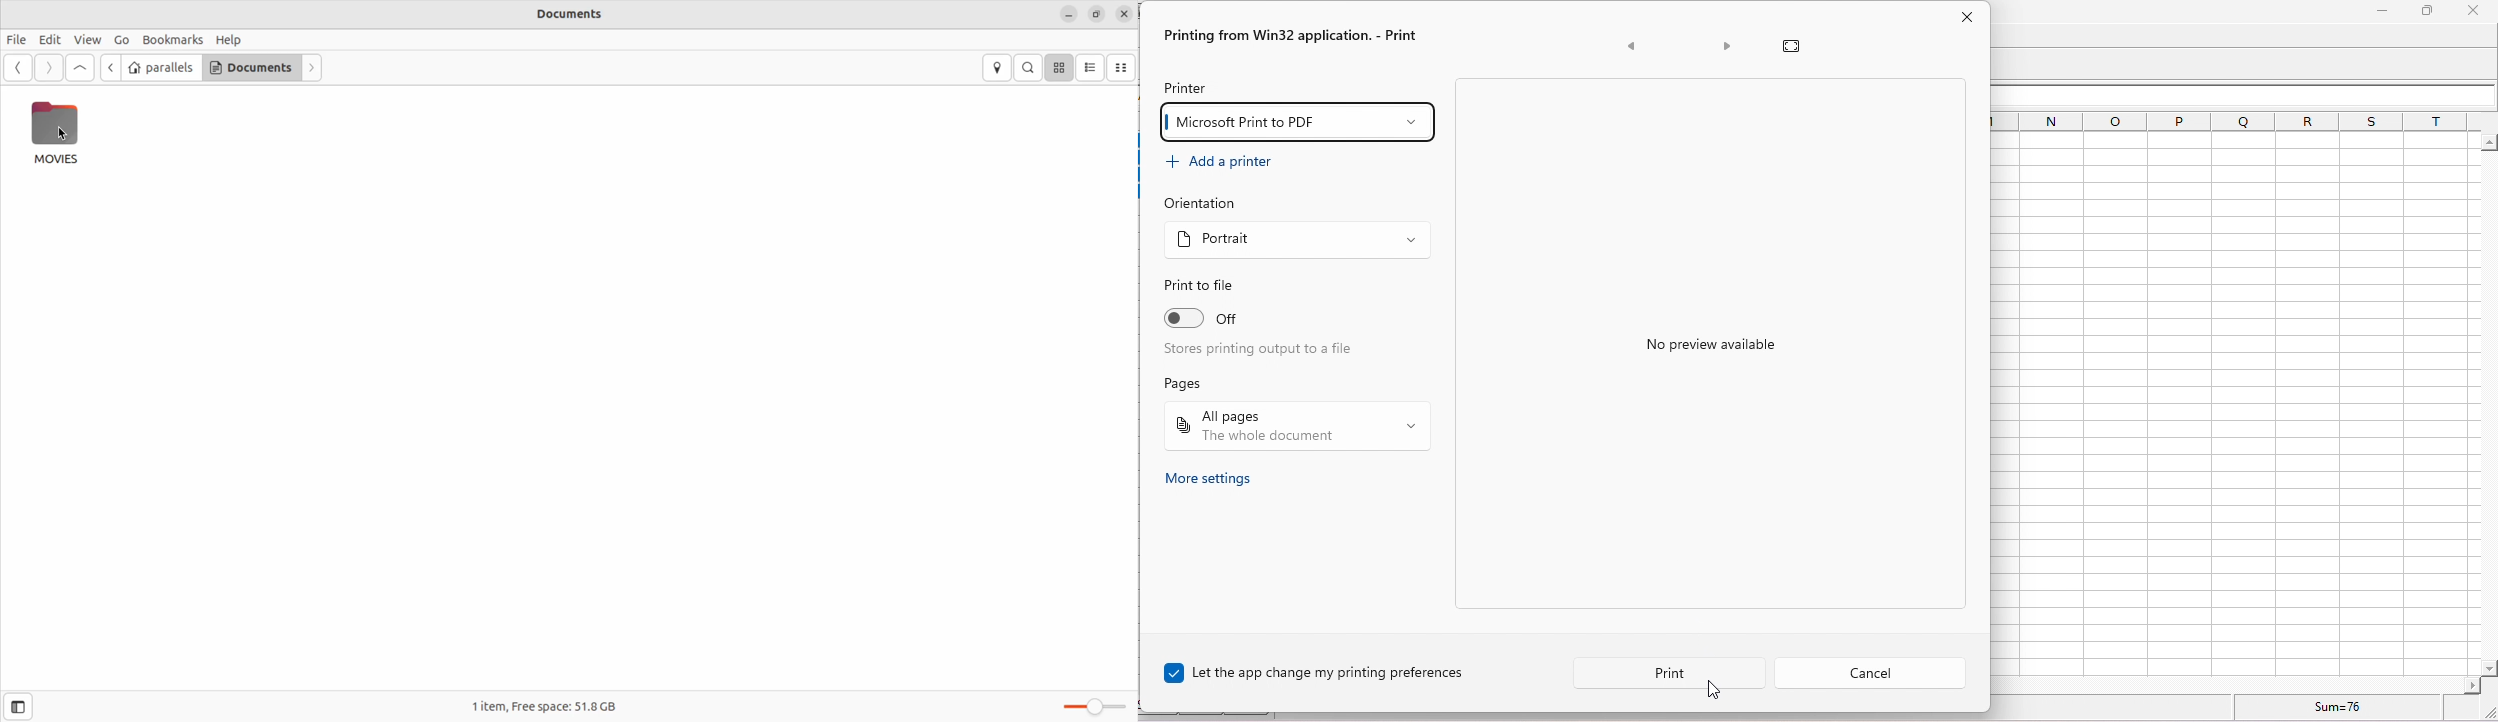  What do you see at coordinates (2247, 95) in the screenshot?
I see `formula bar` at bounding box center [2247, 95].